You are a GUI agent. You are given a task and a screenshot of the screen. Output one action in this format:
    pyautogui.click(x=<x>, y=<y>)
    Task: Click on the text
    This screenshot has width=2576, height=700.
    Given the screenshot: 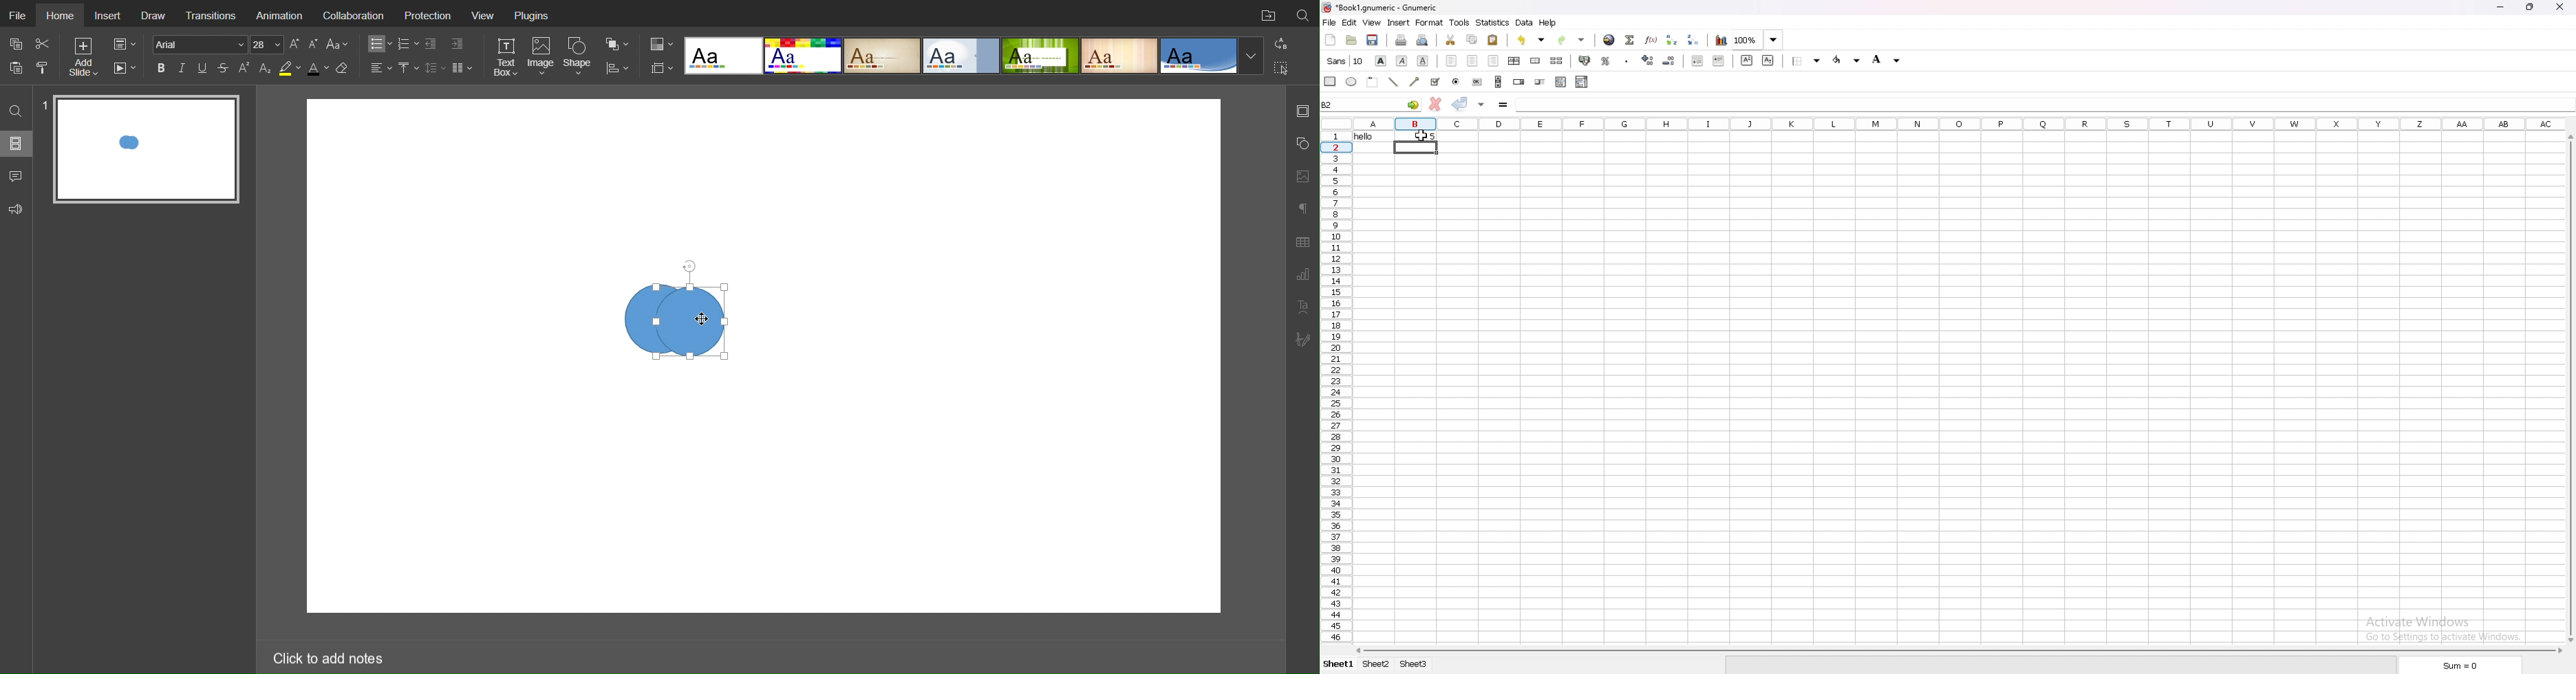 What is the action you would take?
    pyautogui.click(x=1371, y=137)
    